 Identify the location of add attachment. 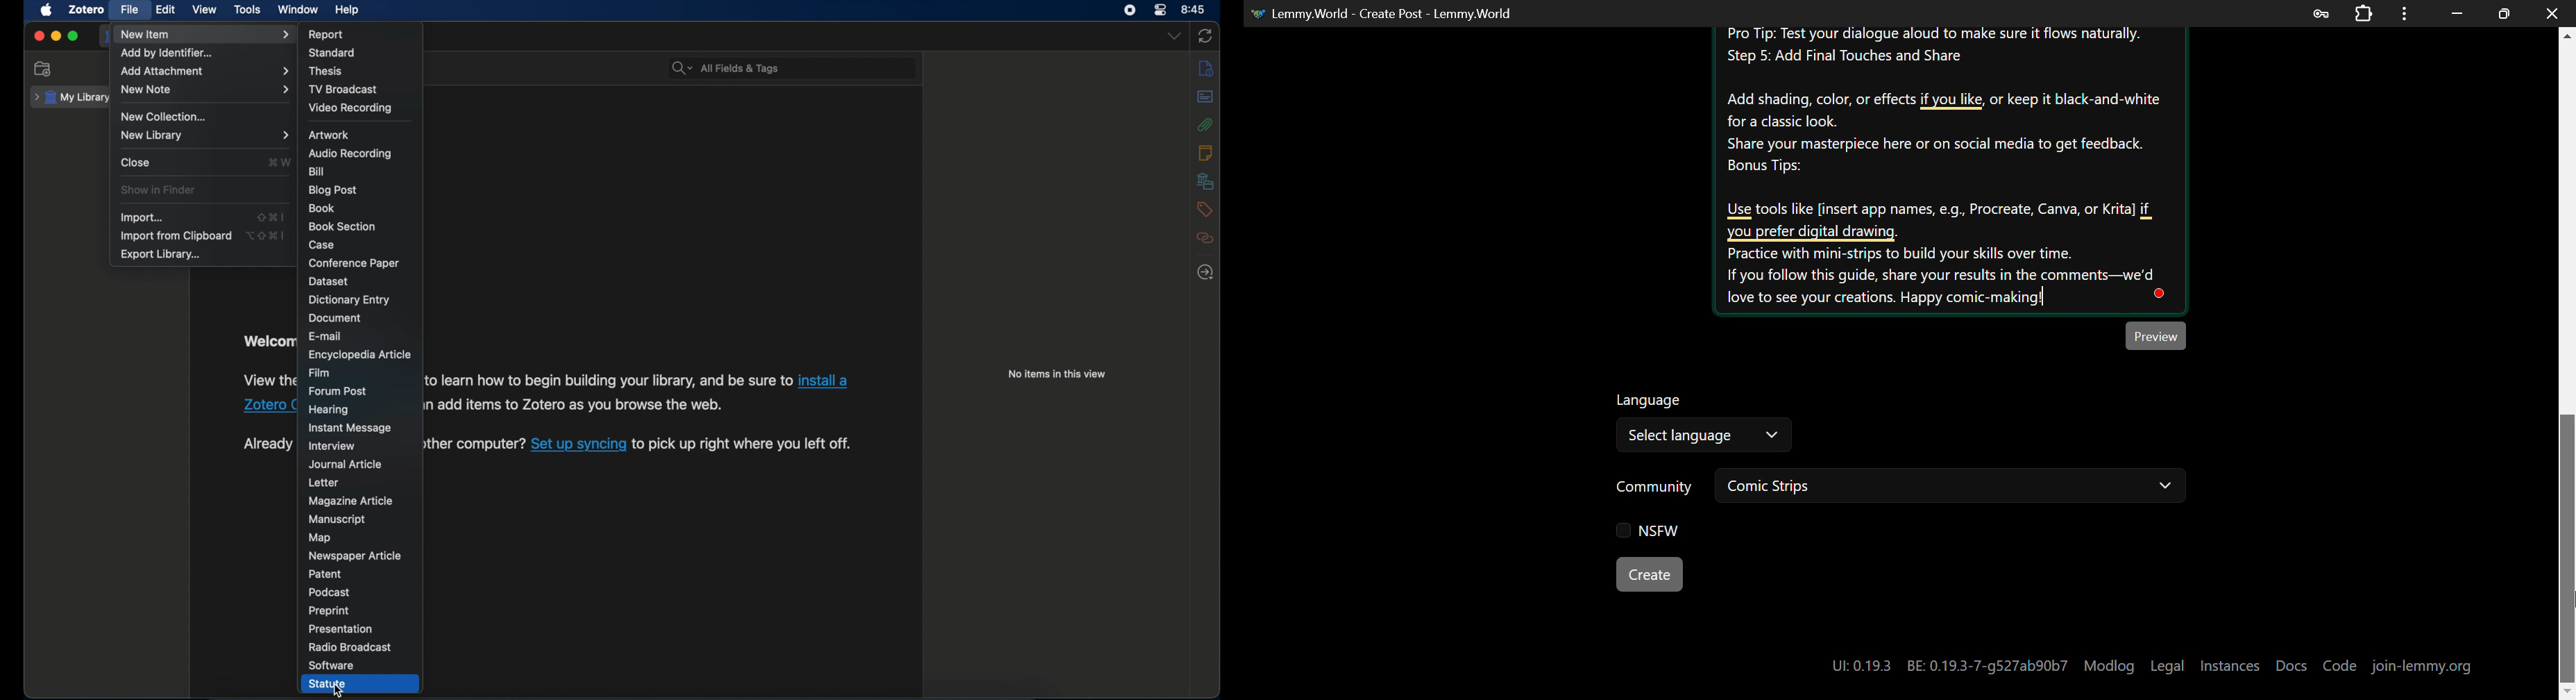
(205, 71).